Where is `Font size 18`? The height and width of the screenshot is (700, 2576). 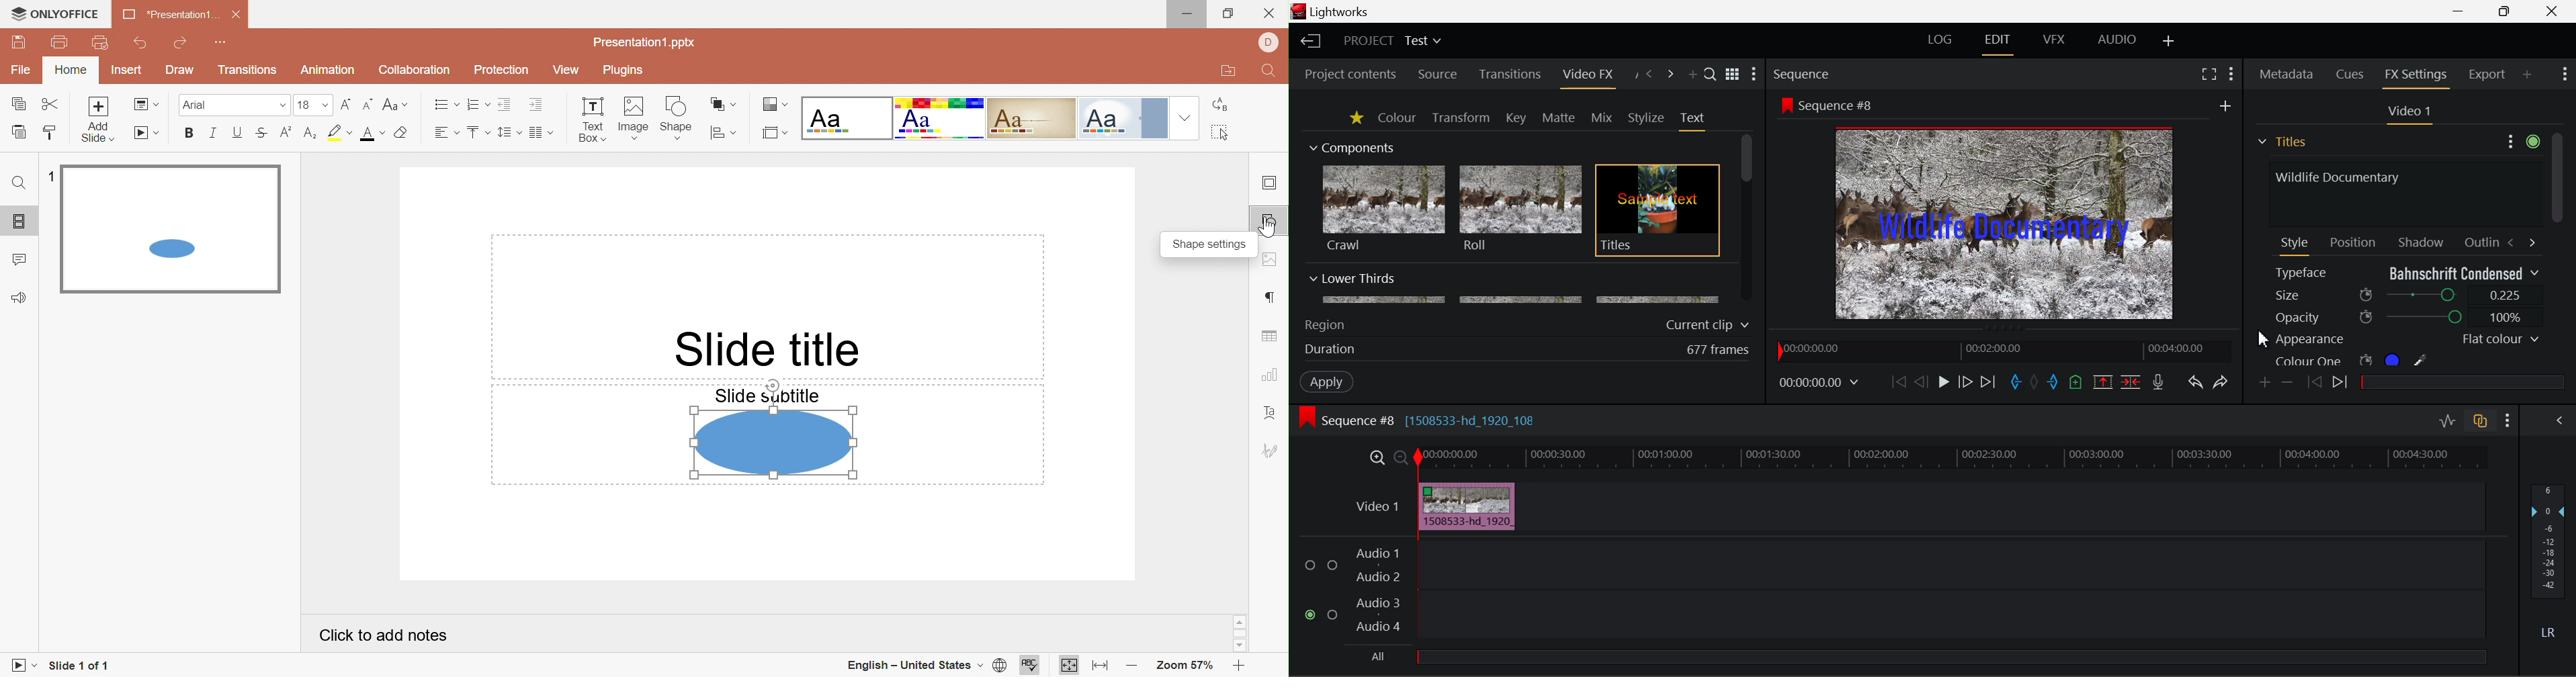 Font size 18 is located at coordinates (312, 104).